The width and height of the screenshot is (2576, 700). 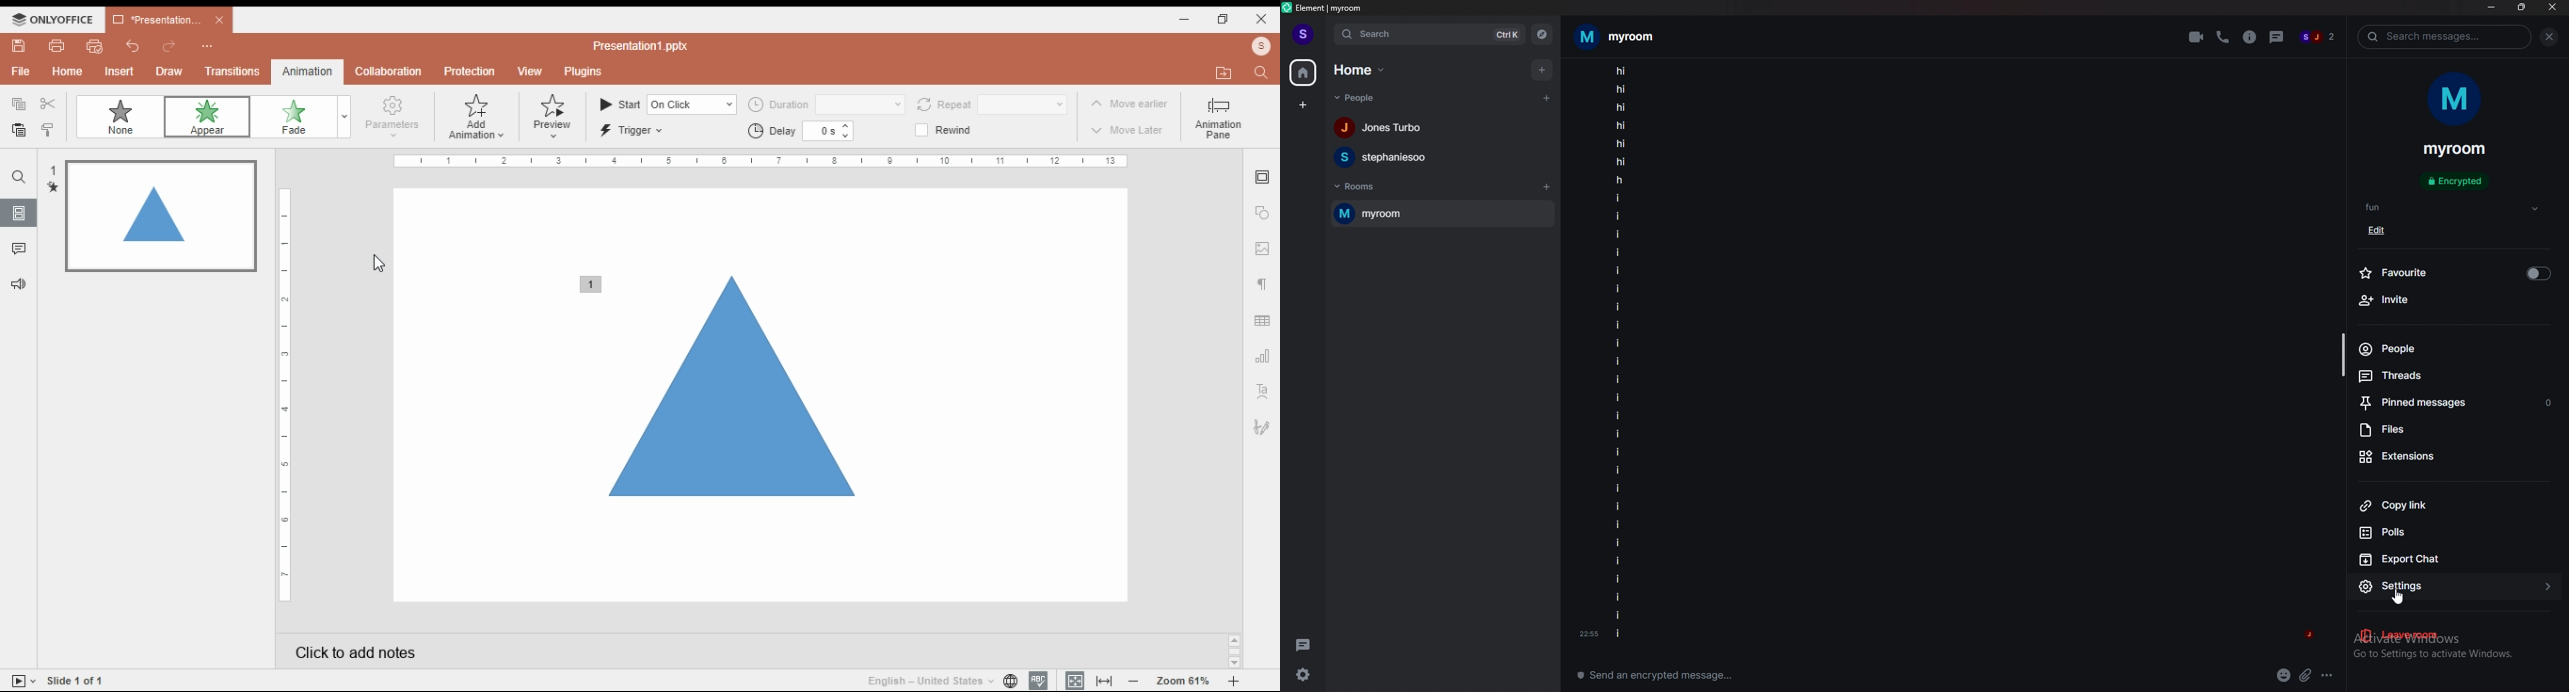 What do you see at coordinates (2285, 676) in the screenshot?
I see `emoji` at bounding box center [2285, 676].